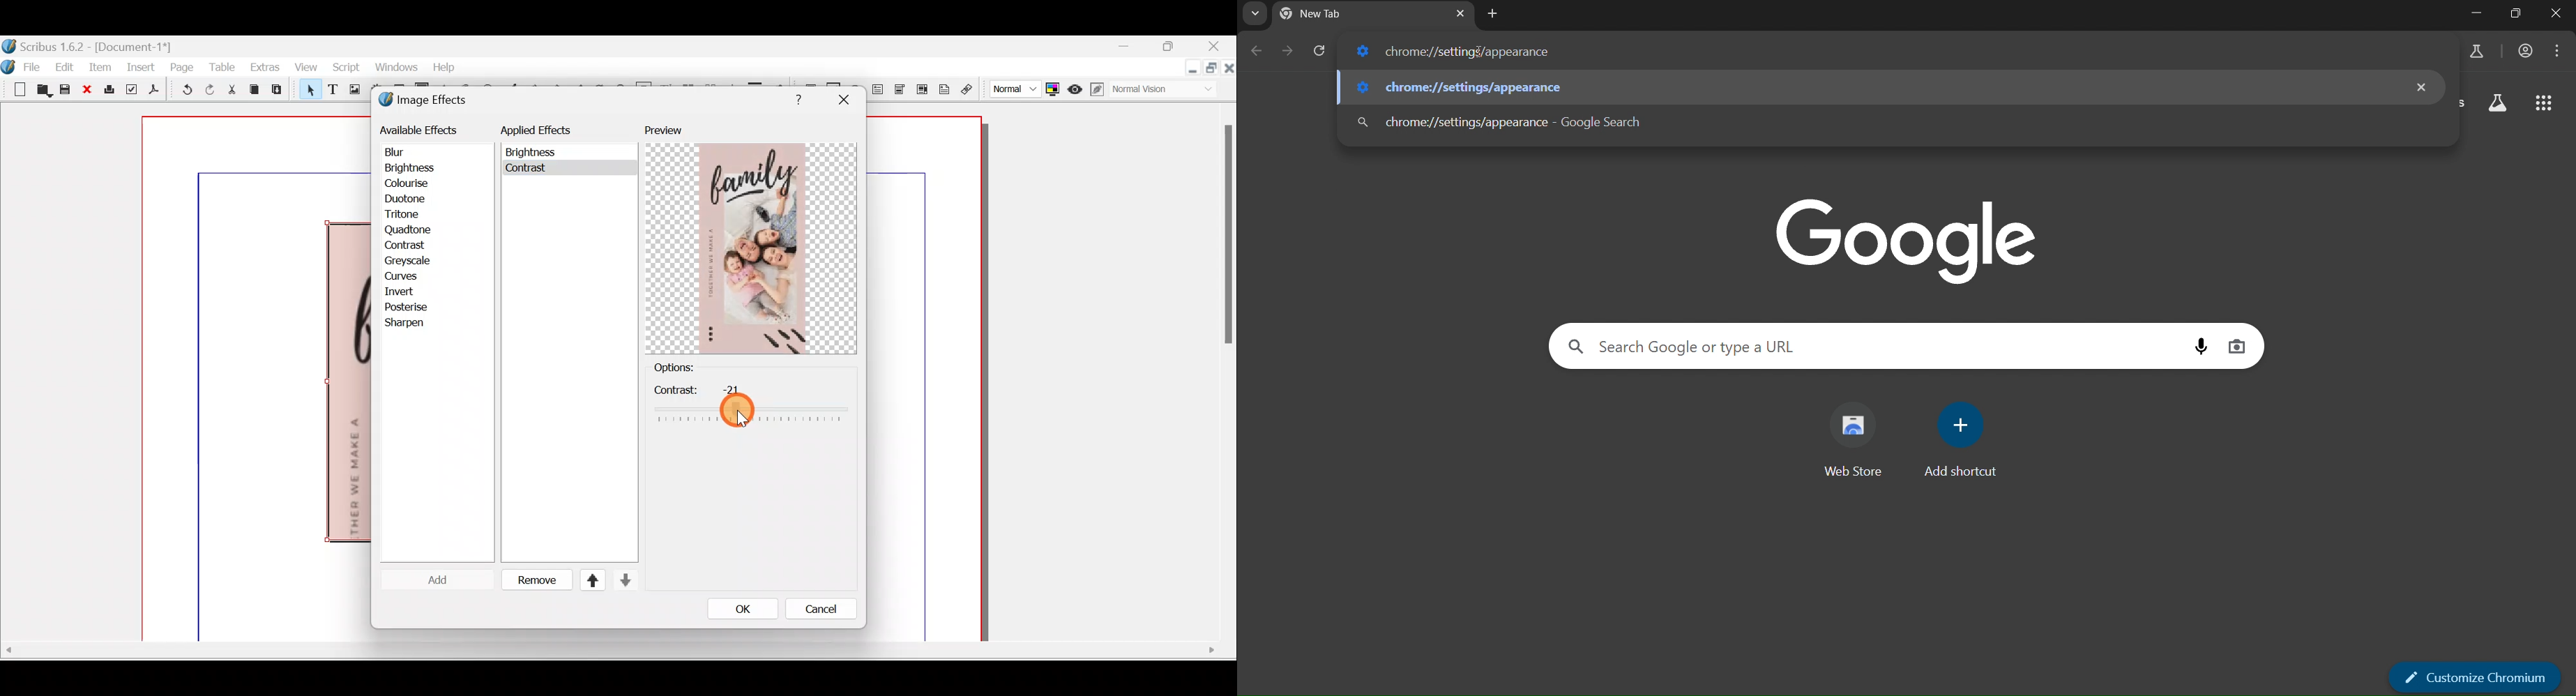  Describe the element at coordinates (413, 184) in the screenshot. I see `Colourise` at that location.